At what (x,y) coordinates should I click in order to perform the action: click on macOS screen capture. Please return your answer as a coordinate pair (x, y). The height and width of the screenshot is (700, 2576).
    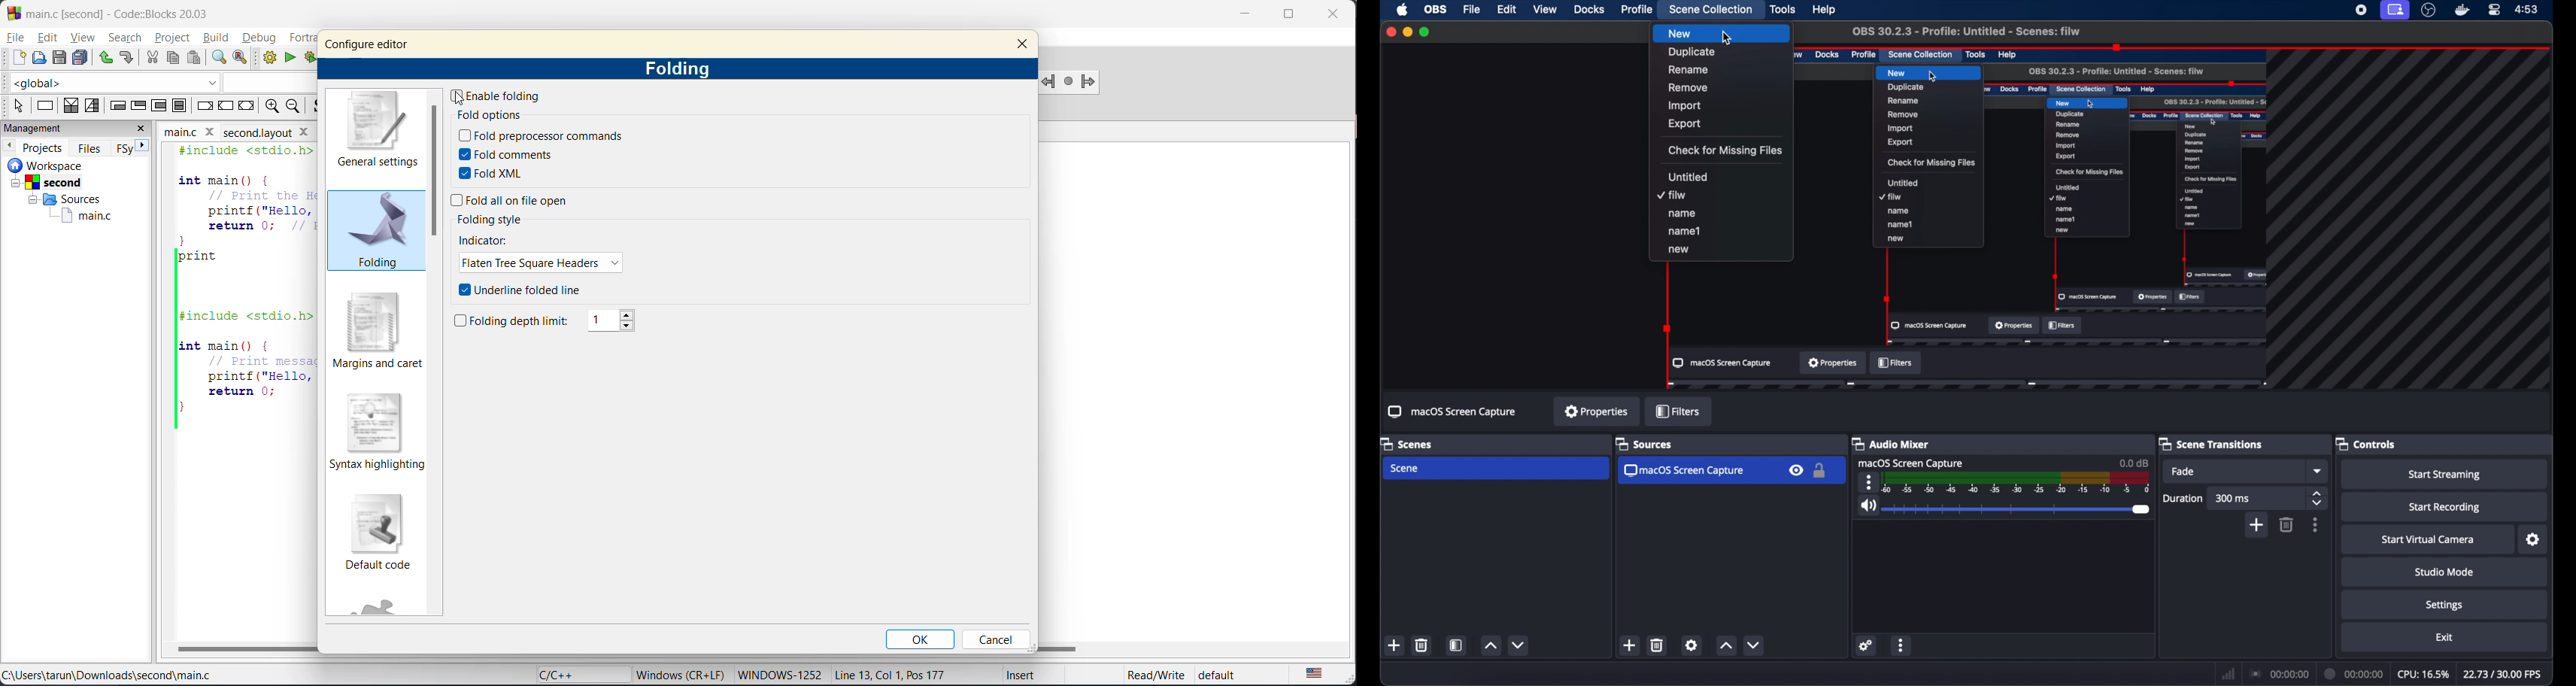
    Looking at the image, I should click on (1452, 412).